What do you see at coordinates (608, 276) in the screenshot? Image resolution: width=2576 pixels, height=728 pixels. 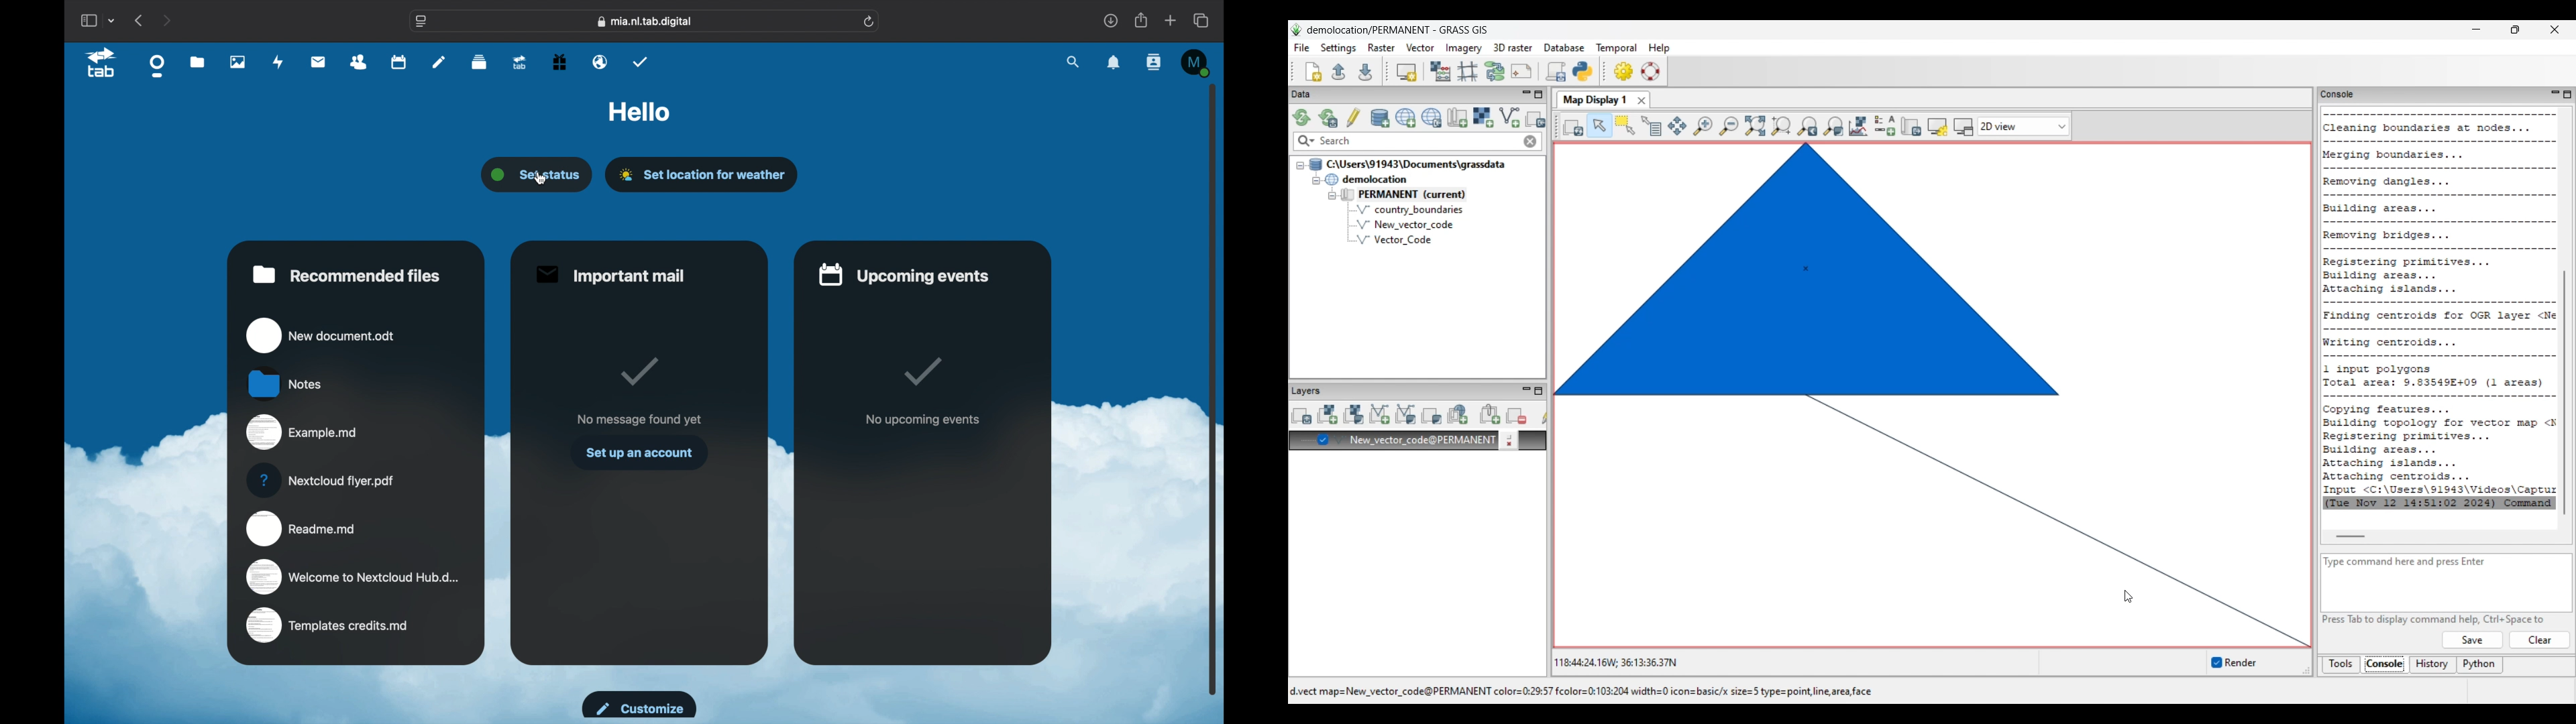 I see `important mail` at bounding box center [608, 276].